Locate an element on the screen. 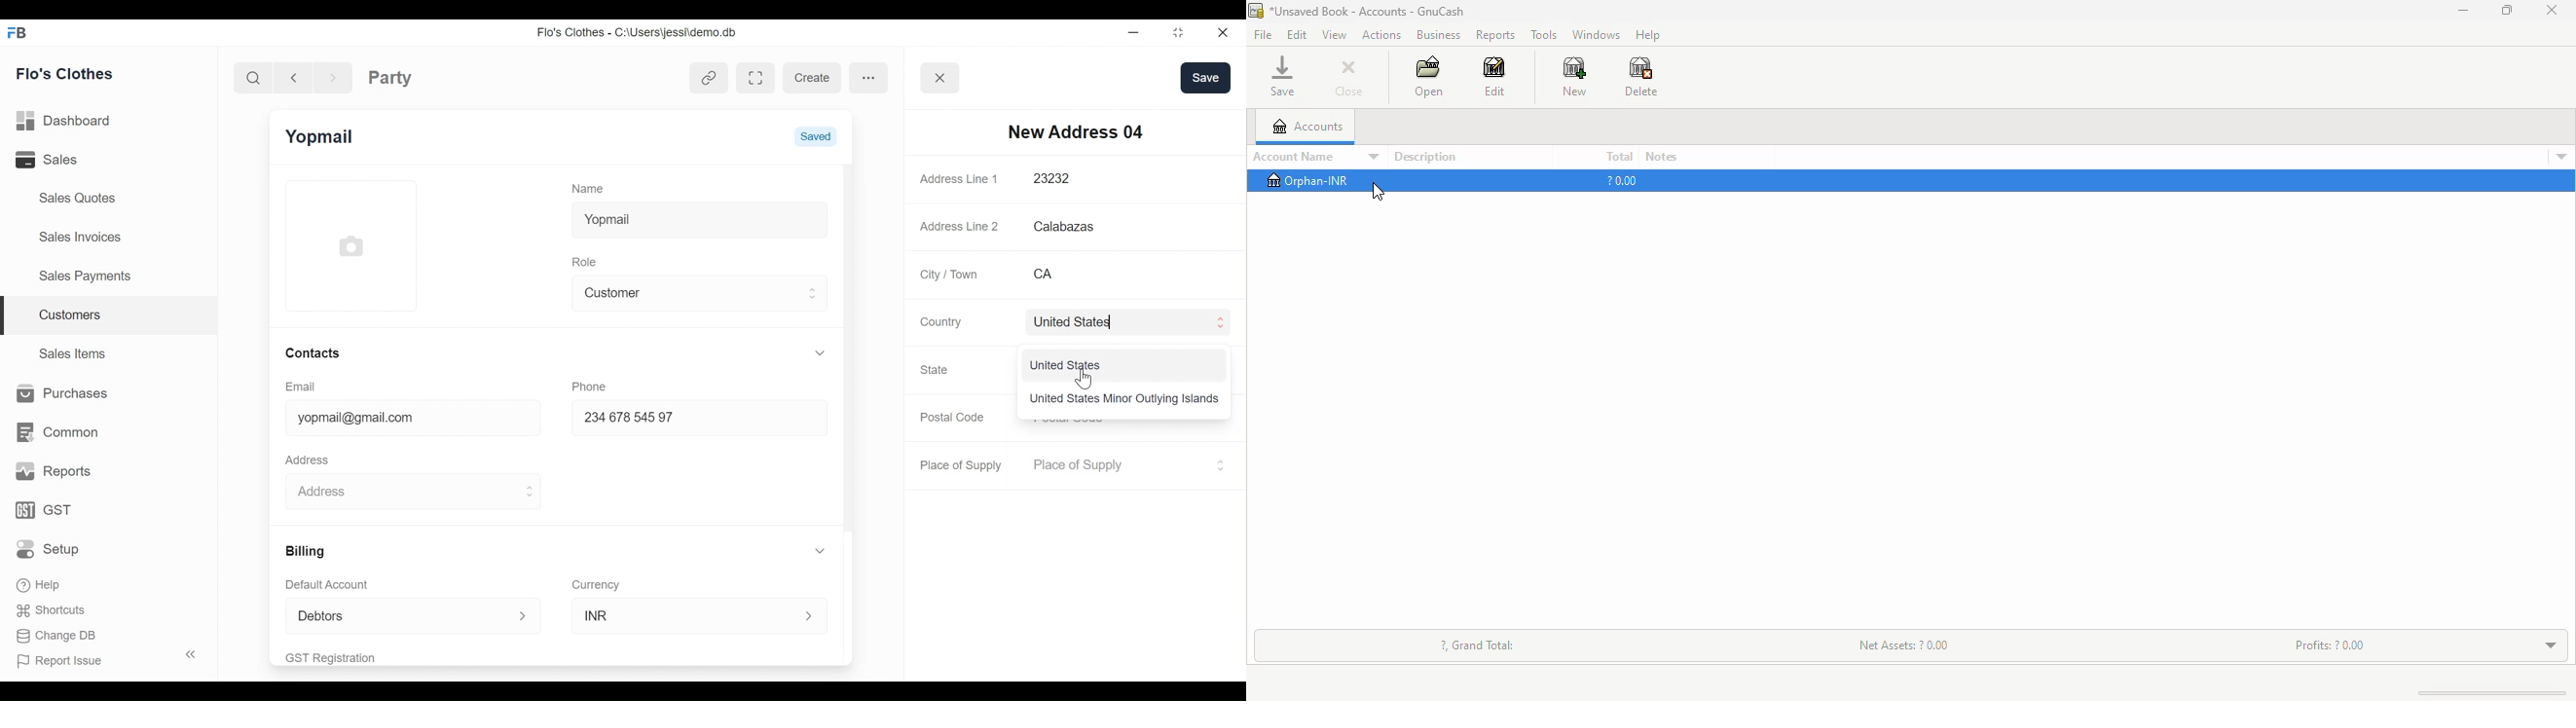 Image resolution: width=2576 pixels, height=728 pixels. GST Registration is located at coordinates (347, 658).